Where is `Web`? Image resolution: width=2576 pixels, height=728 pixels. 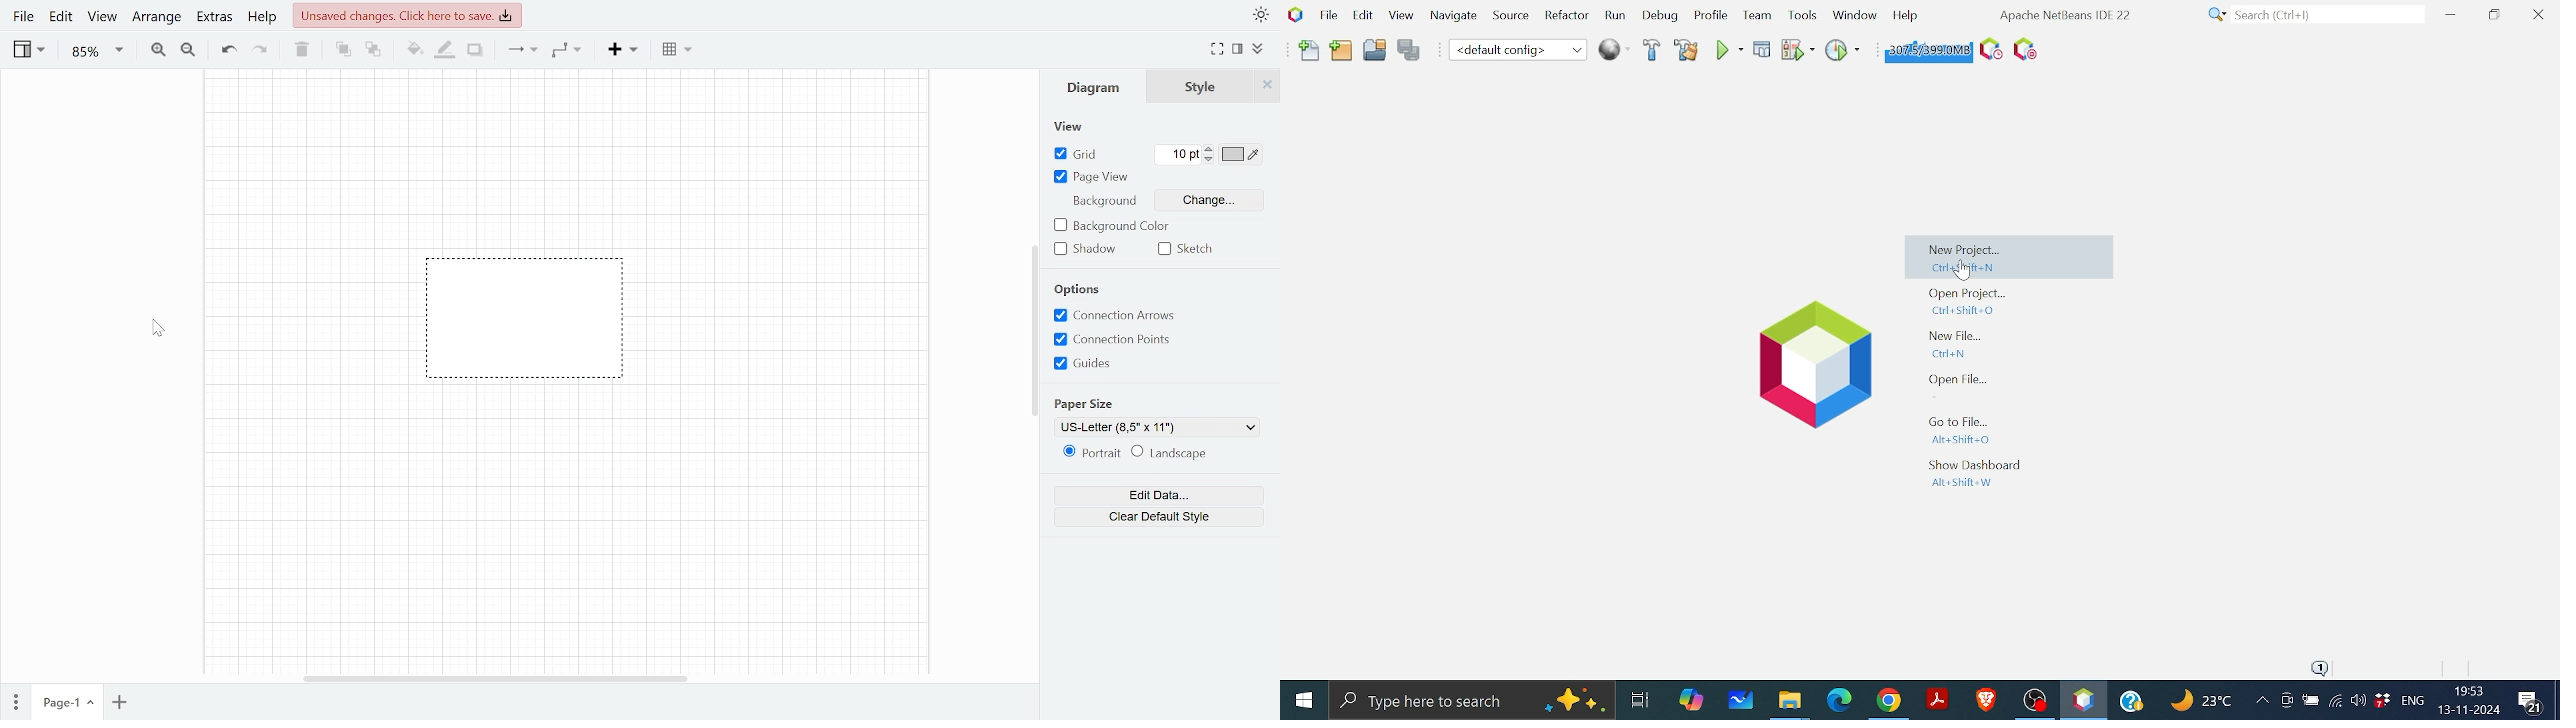 Web is located at coordinates (1610, 48).